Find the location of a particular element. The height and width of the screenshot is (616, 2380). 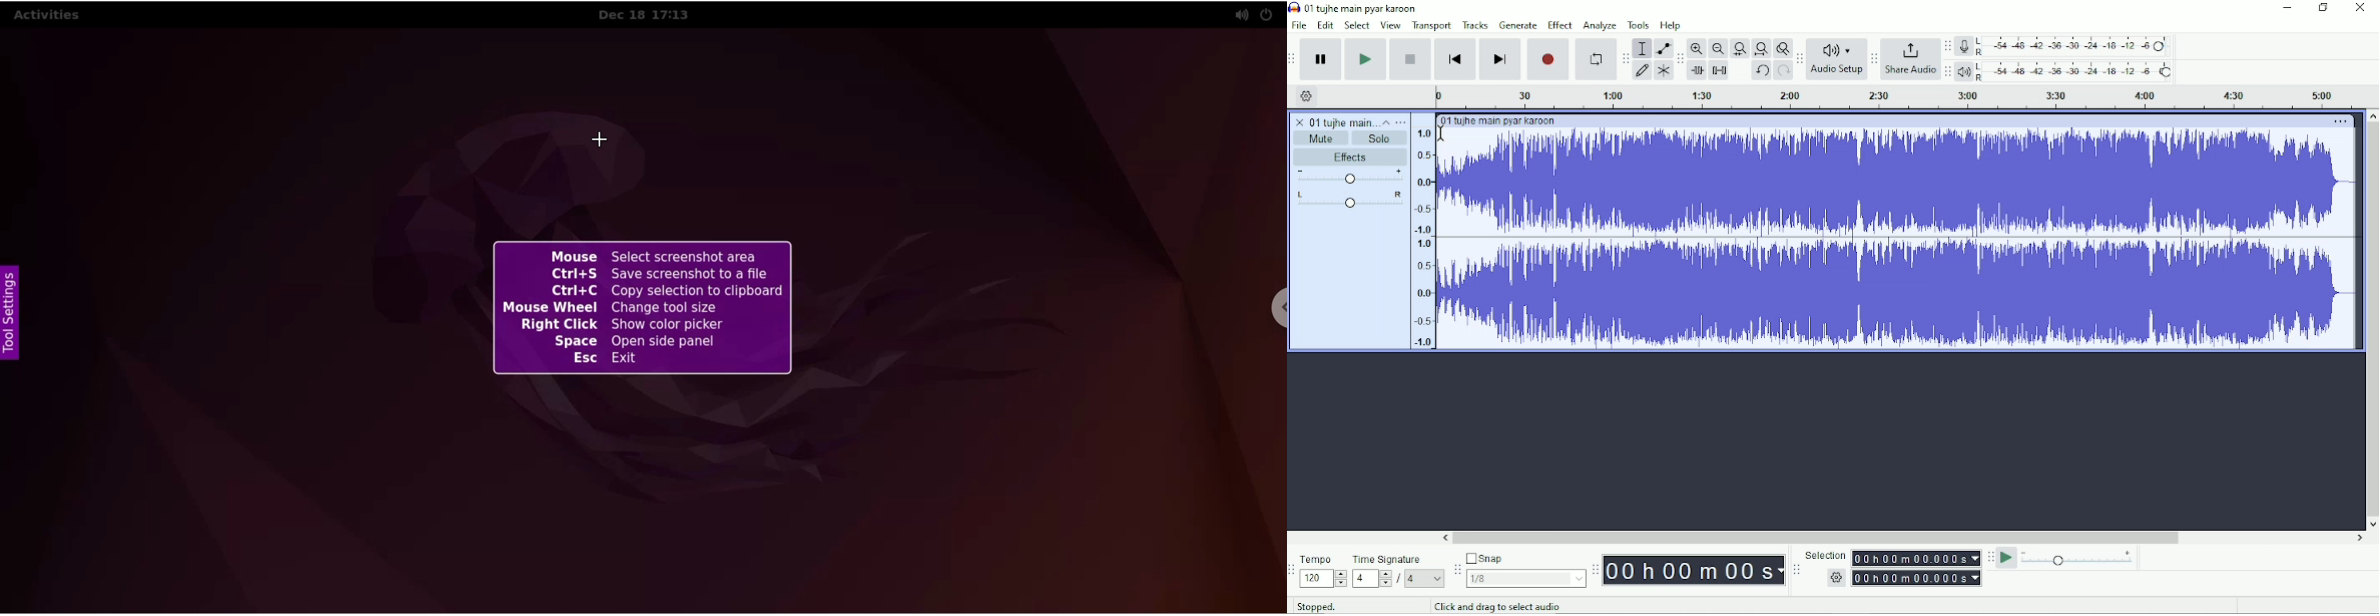

120 is located at coordinates (1323, 579).